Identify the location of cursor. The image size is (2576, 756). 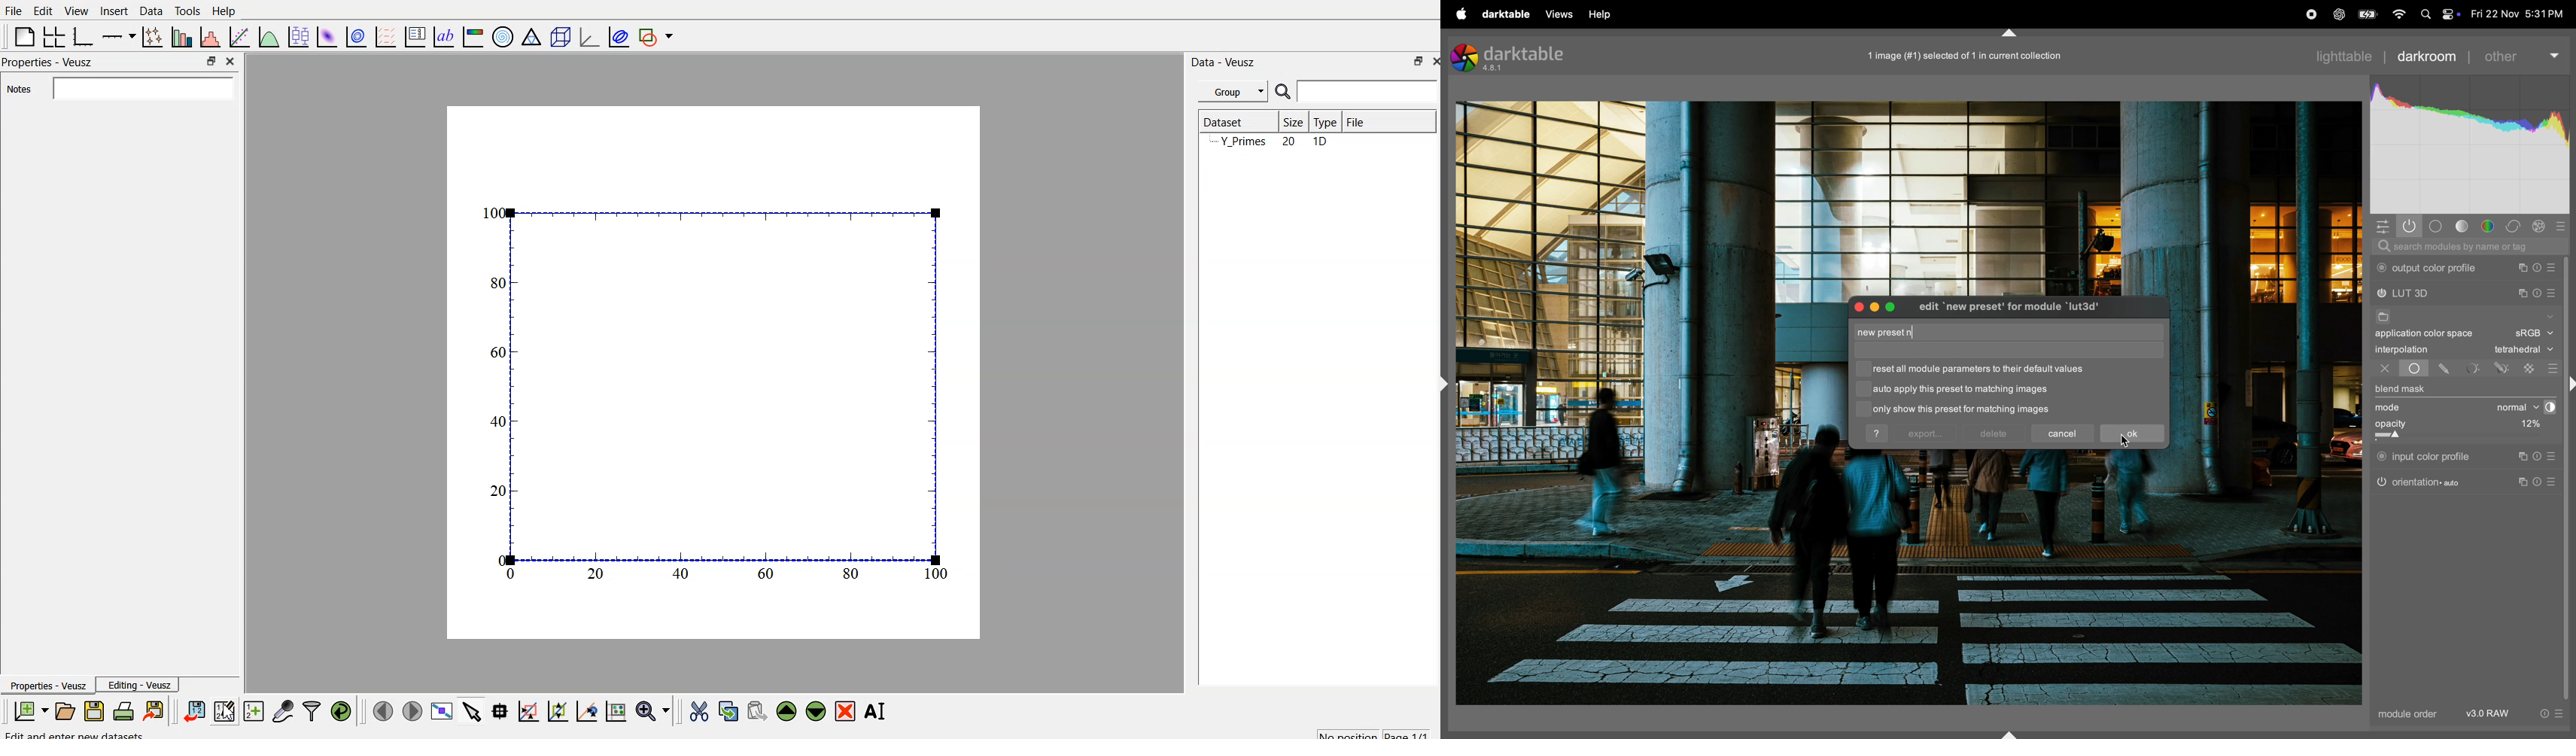
(1916, 333).